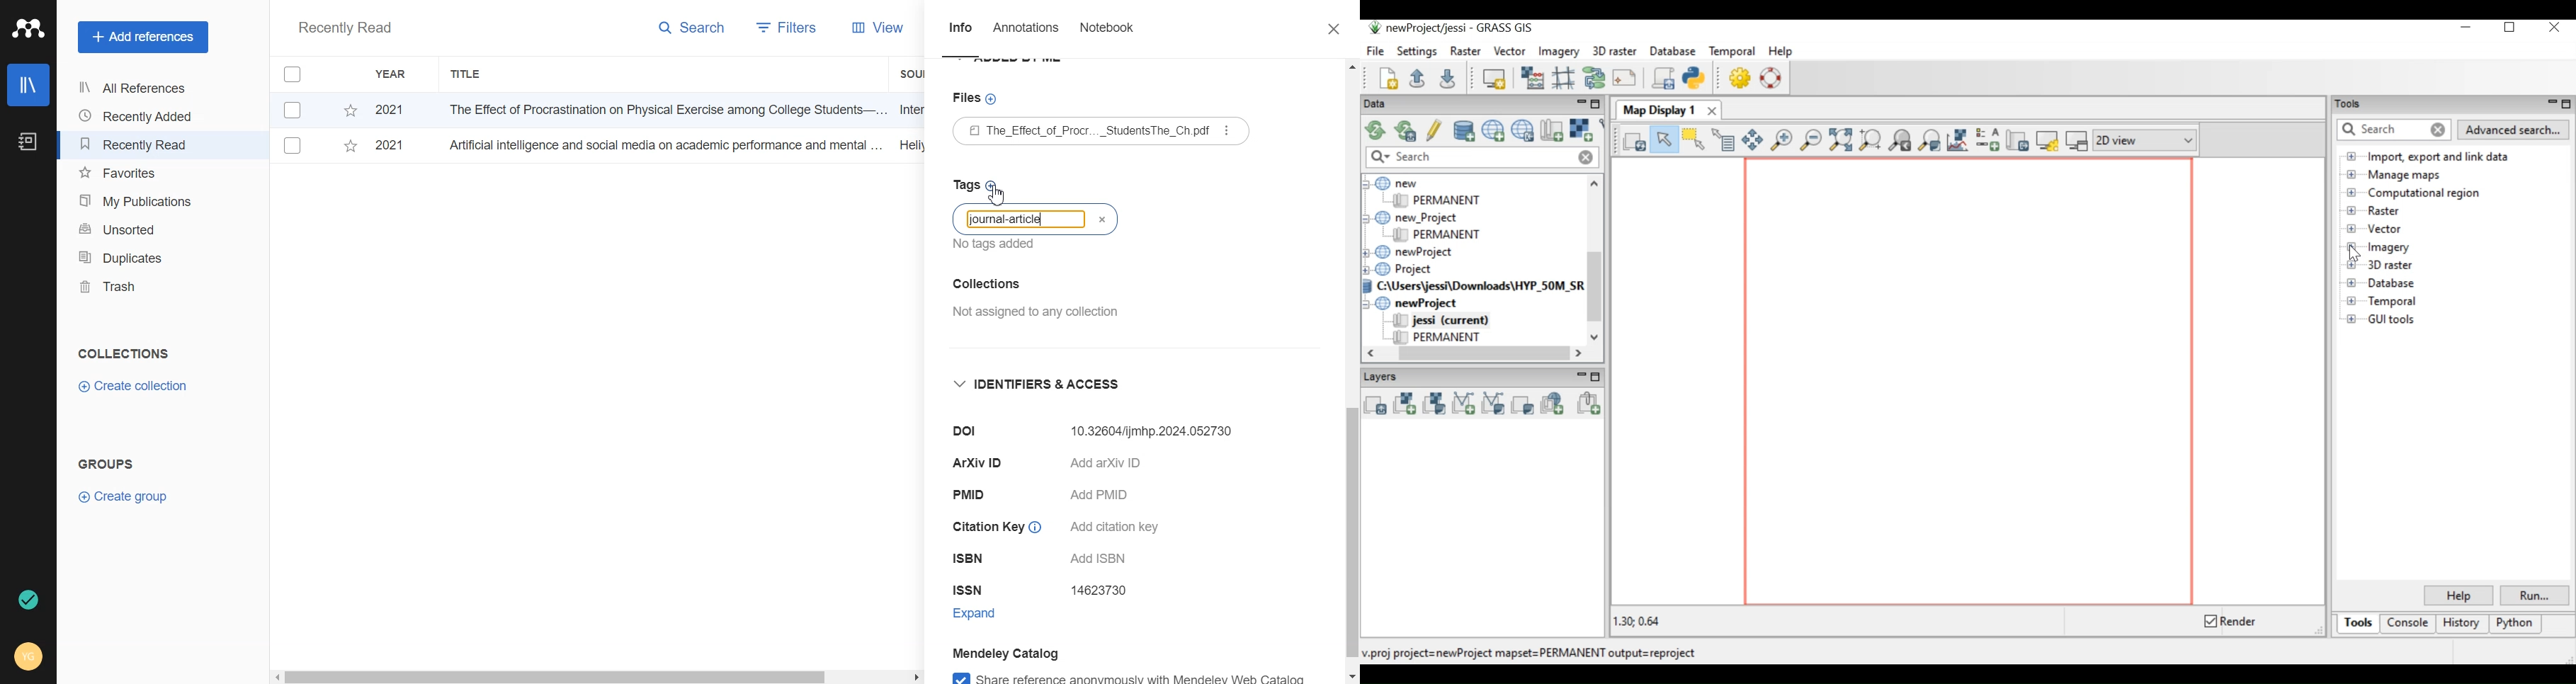 This screenshot has width=2576, height=700. Describe the element at coordinates (135, 387) in the screenshot. I see `Create Collection` at that location.